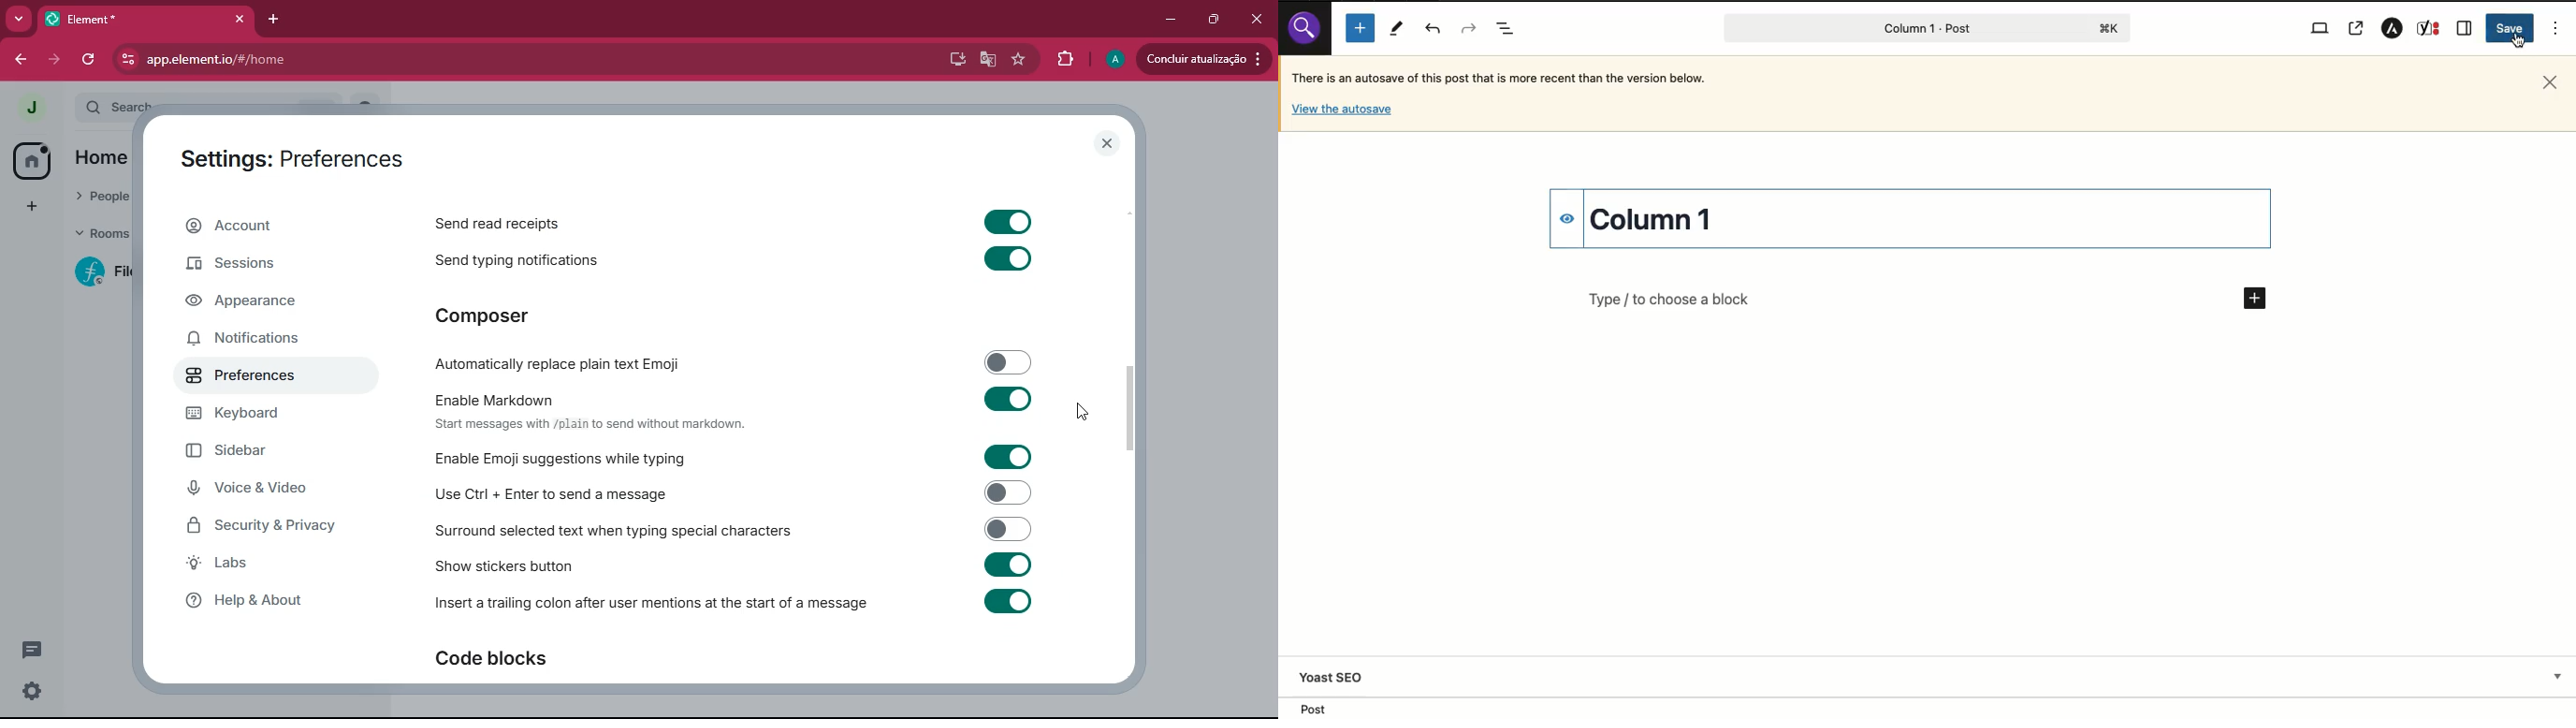 The width and height of the screenshot is (2576, 728). Describe the element at coordinates (19, 20) in the screenshot. I see `more` at that location.